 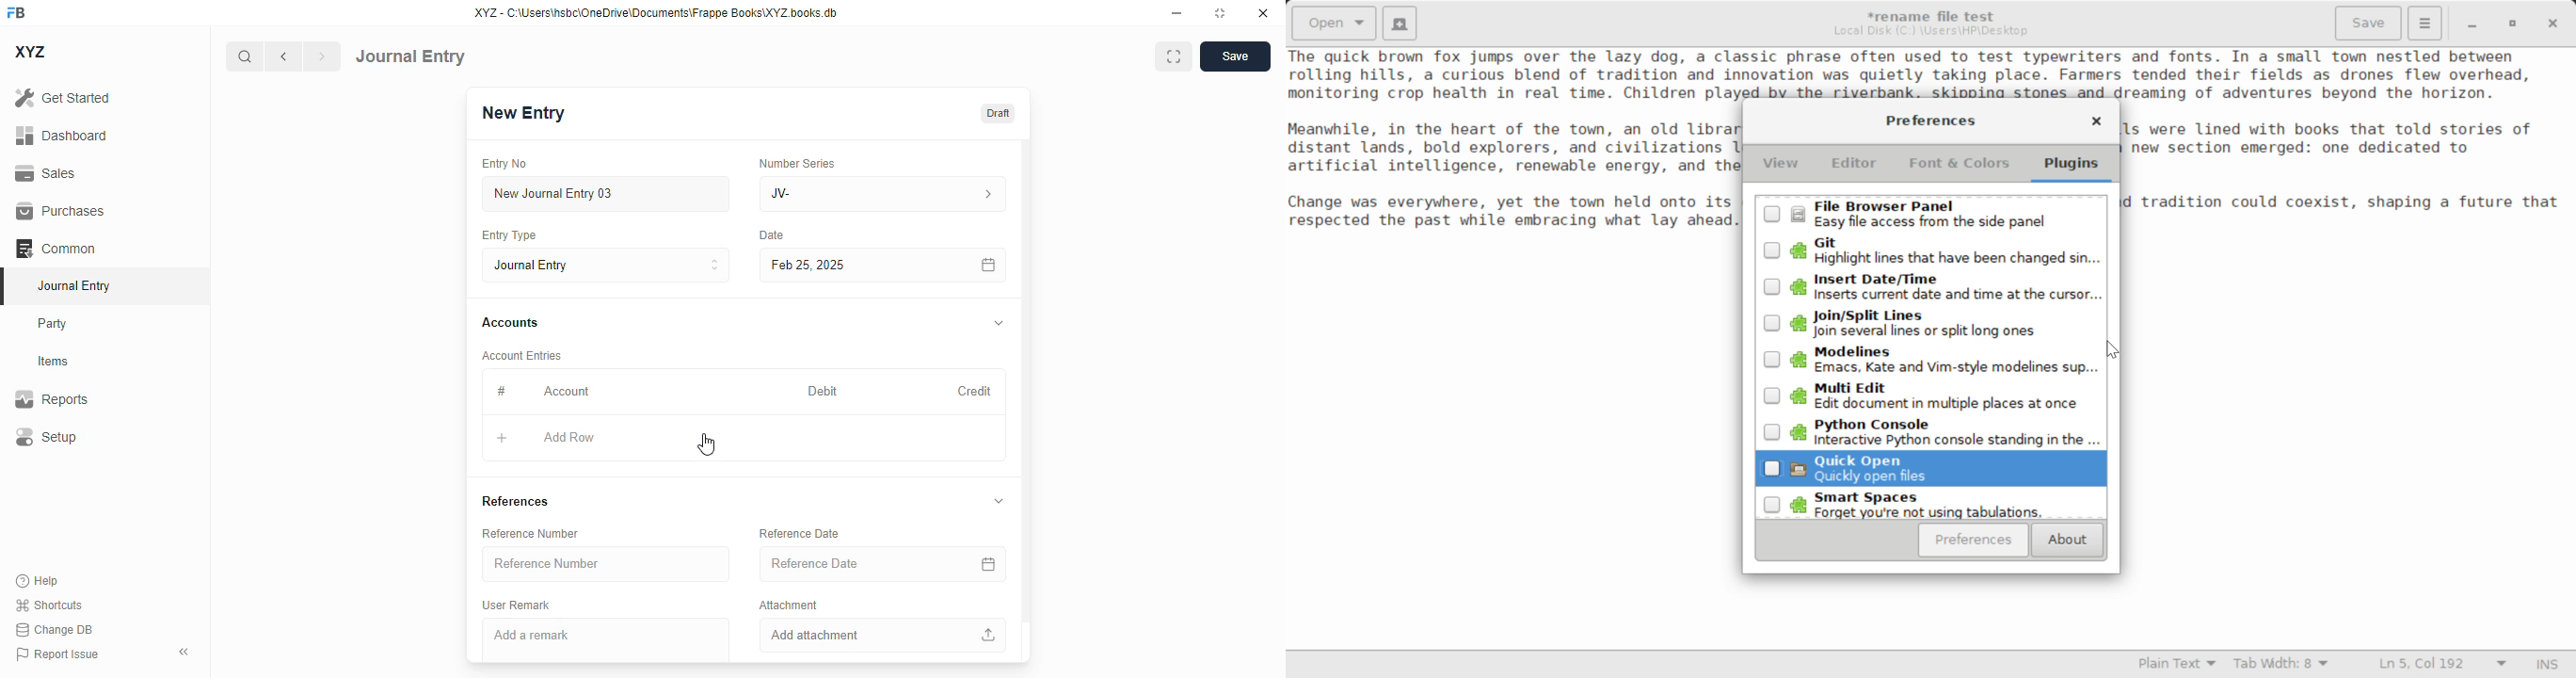 What do you see at coordinates (976, 392) in the screenshot?
I see `credit` at bounding box center [976, 392].